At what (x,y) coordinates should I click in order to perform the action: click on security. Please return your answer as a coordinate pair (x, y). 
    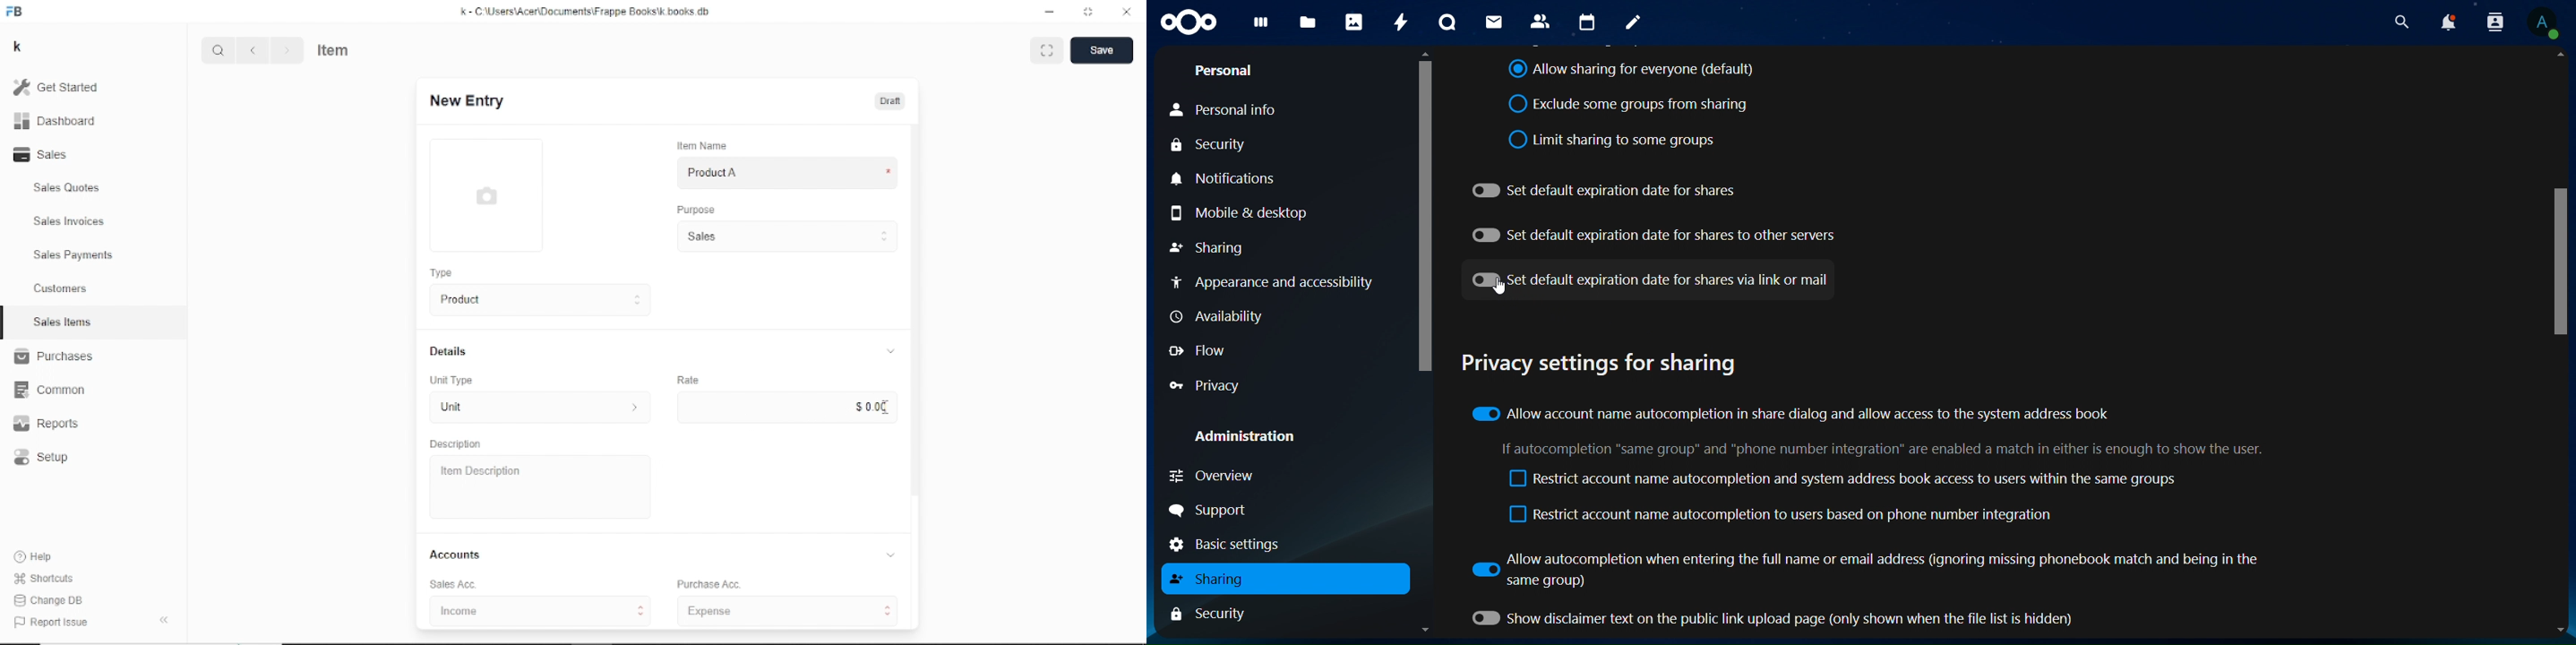
    Looking at the image, I should click on (1211, 144).